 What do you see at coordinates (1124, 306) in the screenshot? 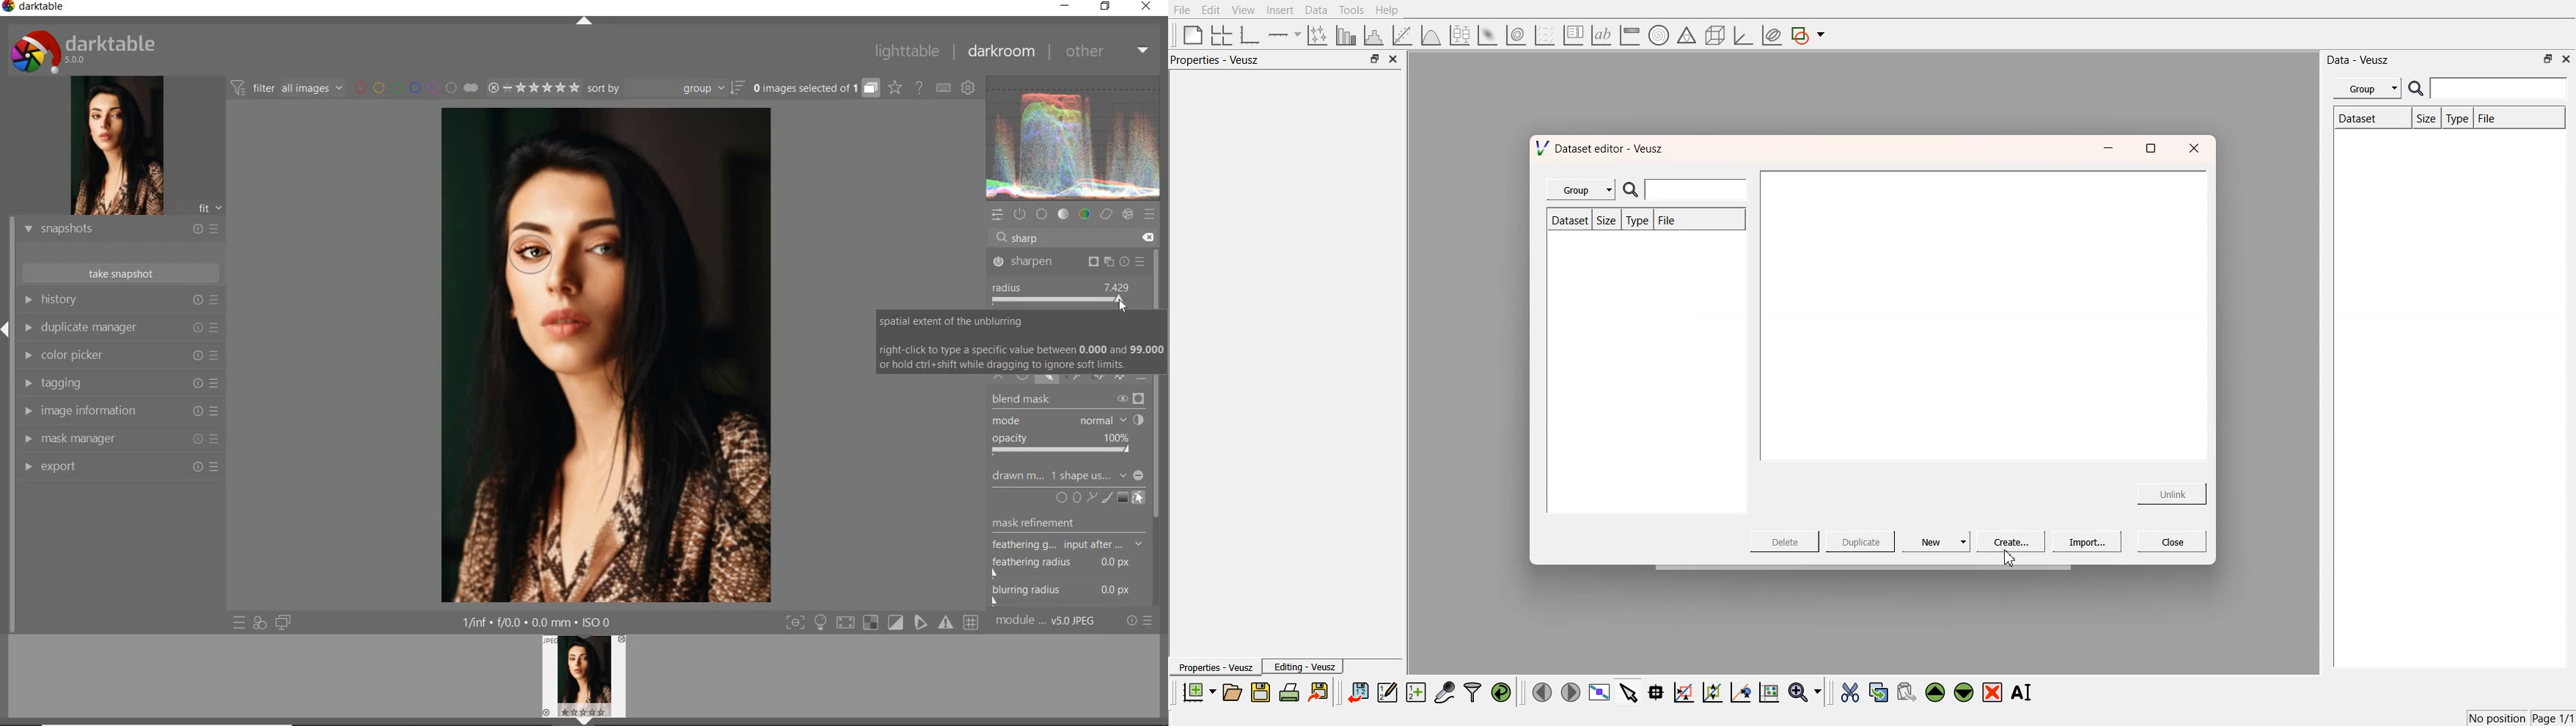
I see `Cursor Position` at bounding box center [1124, 306].